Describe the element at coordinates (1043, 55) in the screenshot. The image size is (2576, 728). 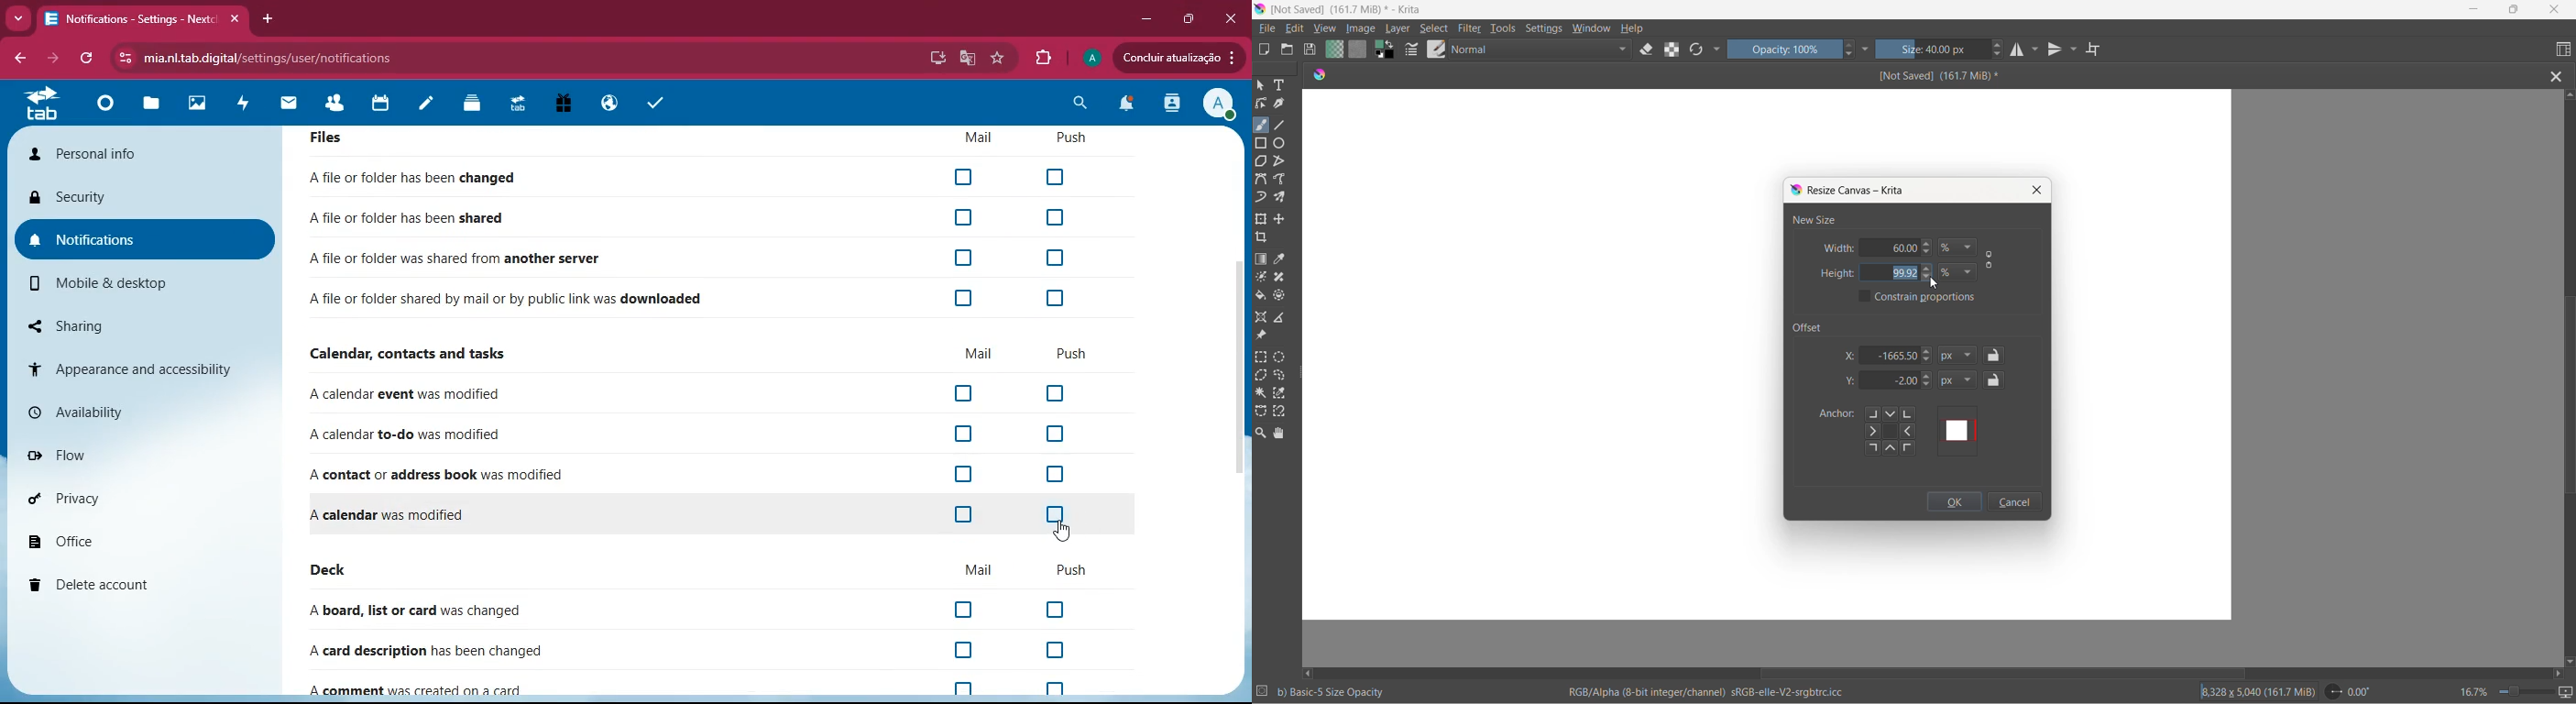
I see `extension` at that location.